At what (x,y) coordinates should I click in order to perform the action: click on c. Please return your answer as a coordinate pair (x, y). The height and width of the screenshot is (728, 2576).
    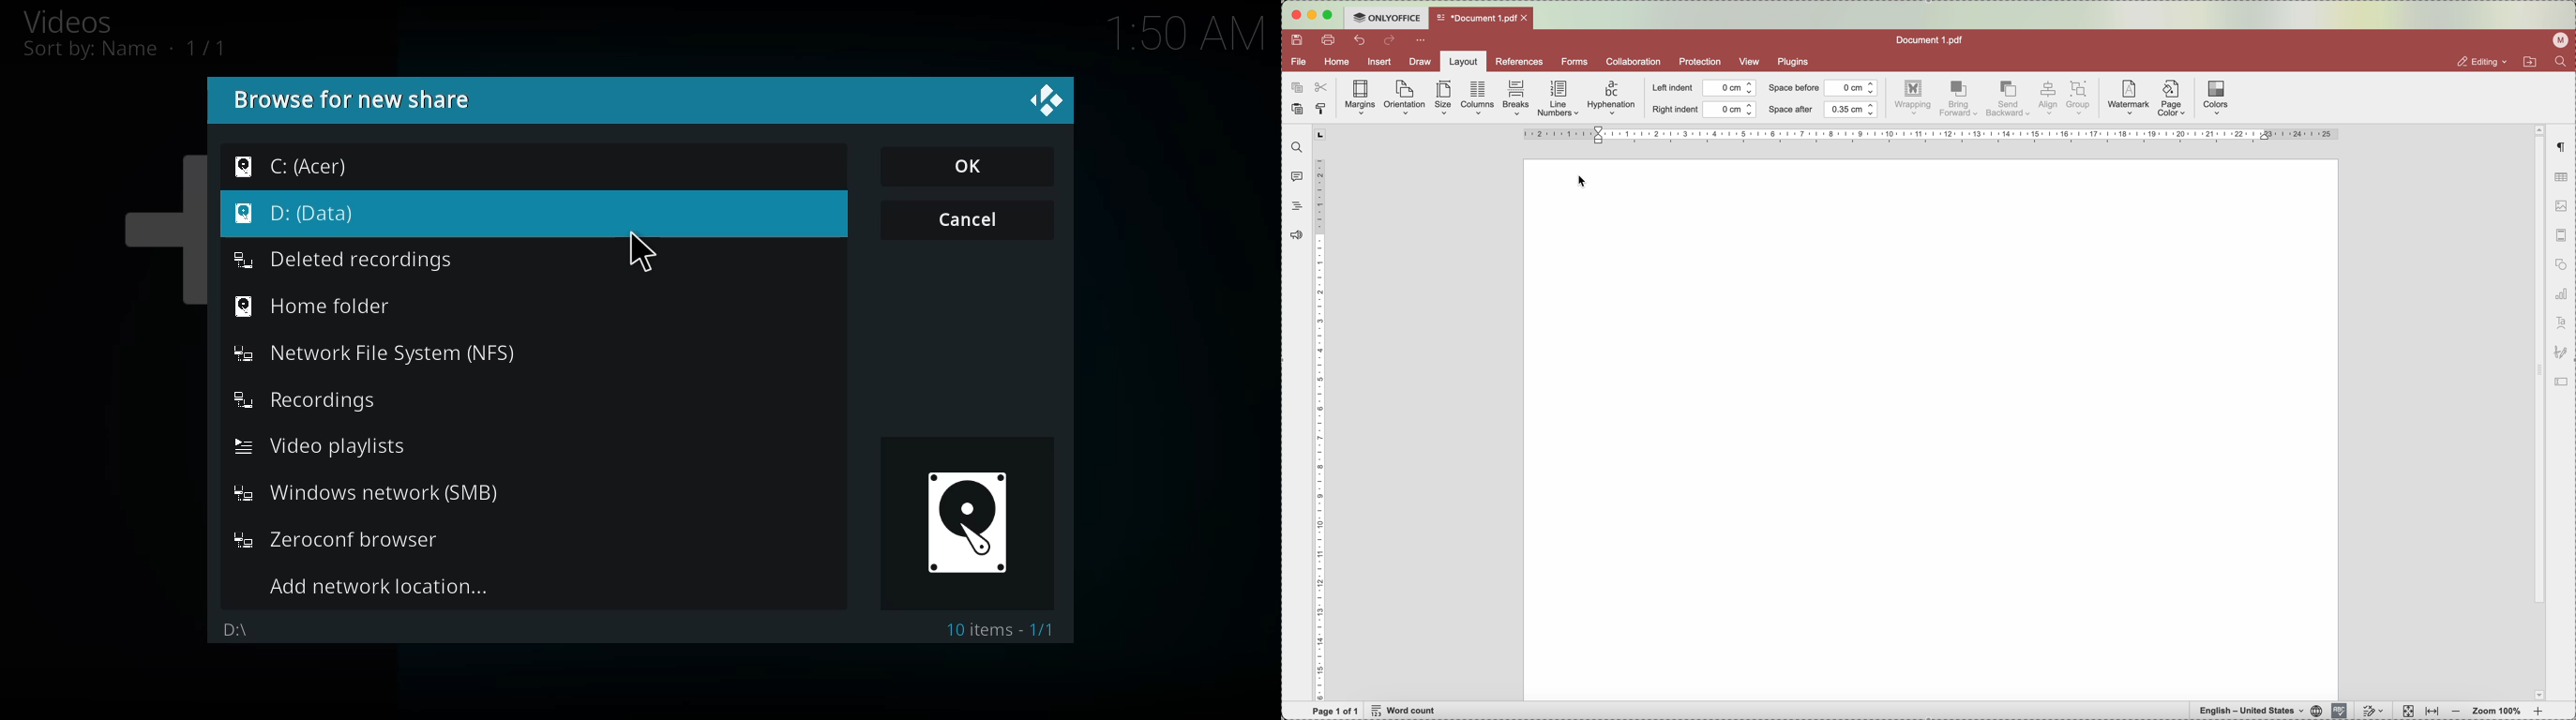
    Looking at the image, I should click on (296, 167).